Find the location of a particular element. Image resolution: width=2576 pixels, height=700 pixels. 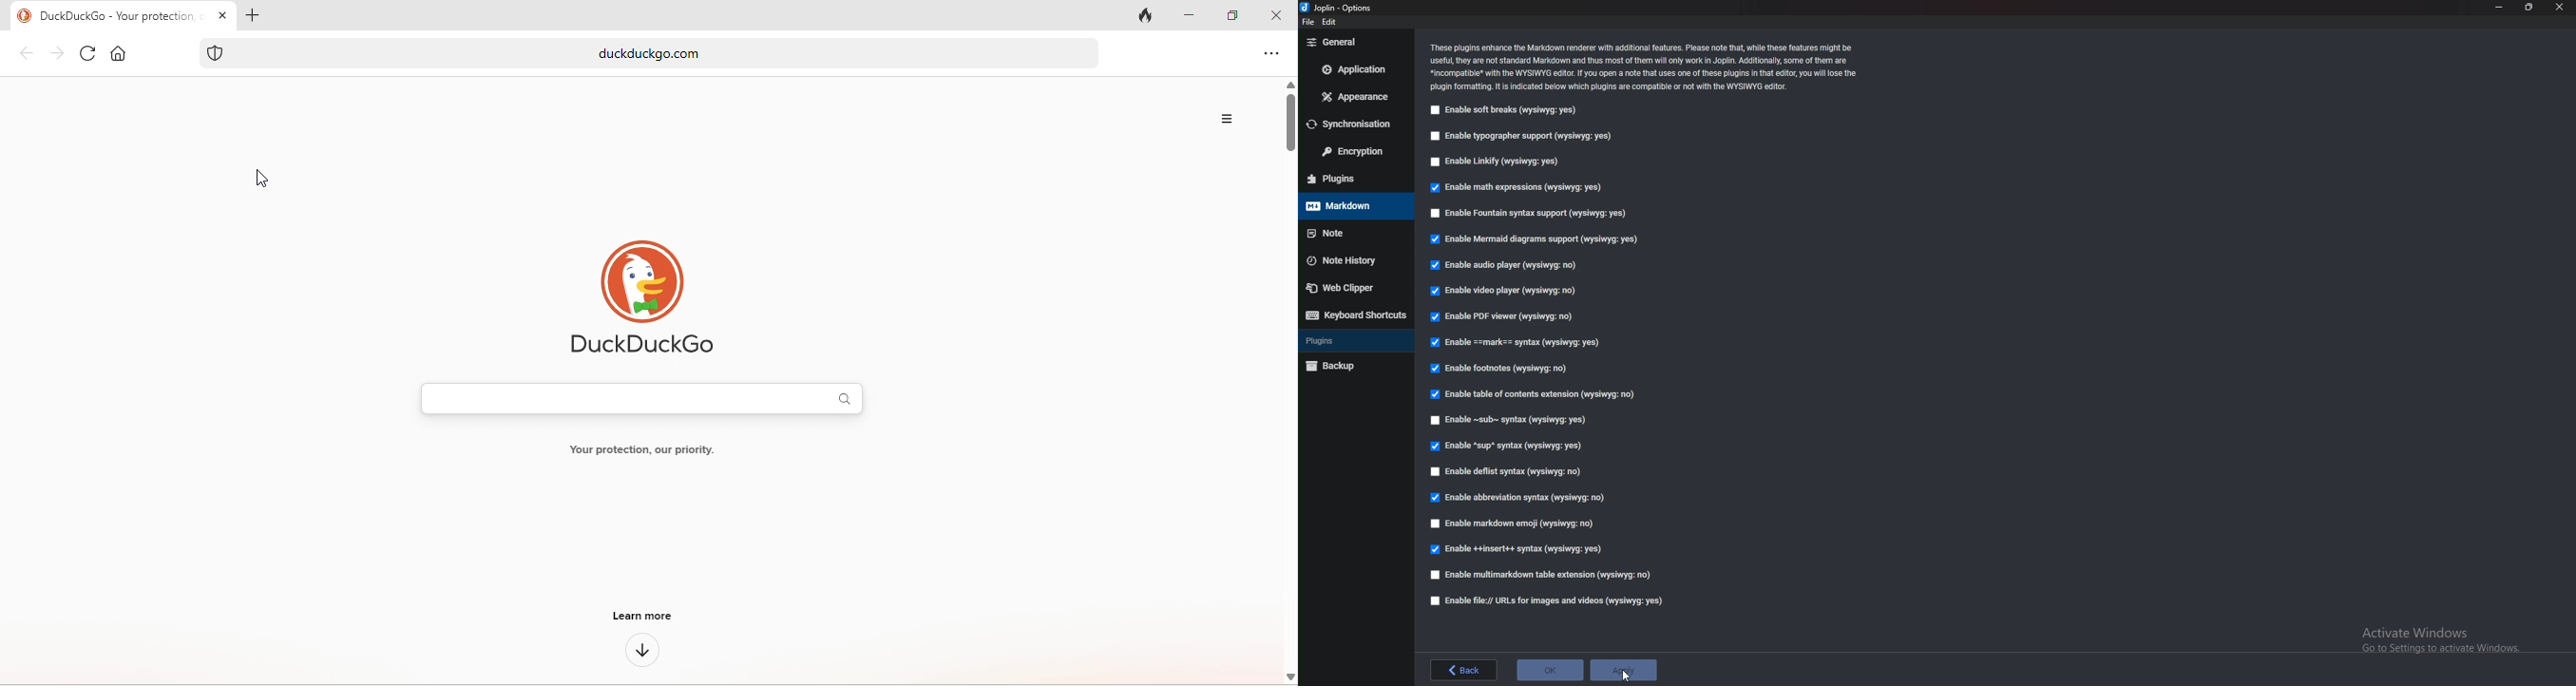

Note is located at coordinates (1349, 233).